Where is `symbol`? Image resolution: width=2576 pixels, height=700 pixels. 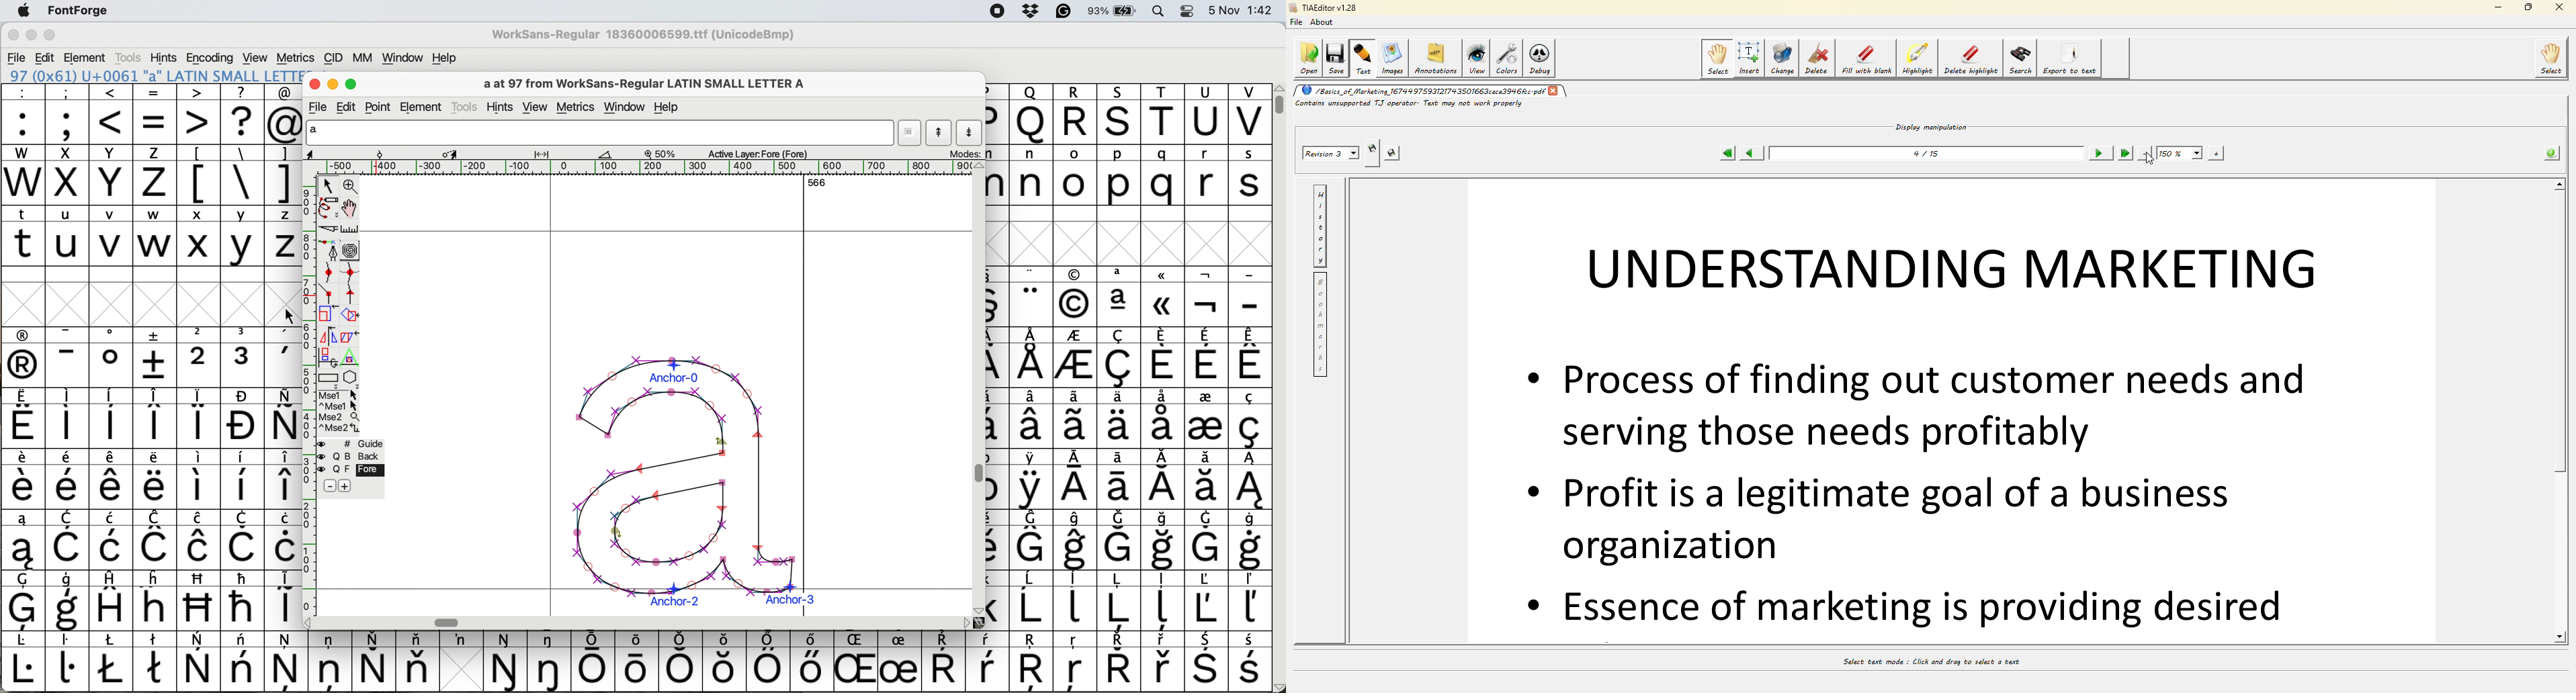 symbol is located at coordinates (157, 357).